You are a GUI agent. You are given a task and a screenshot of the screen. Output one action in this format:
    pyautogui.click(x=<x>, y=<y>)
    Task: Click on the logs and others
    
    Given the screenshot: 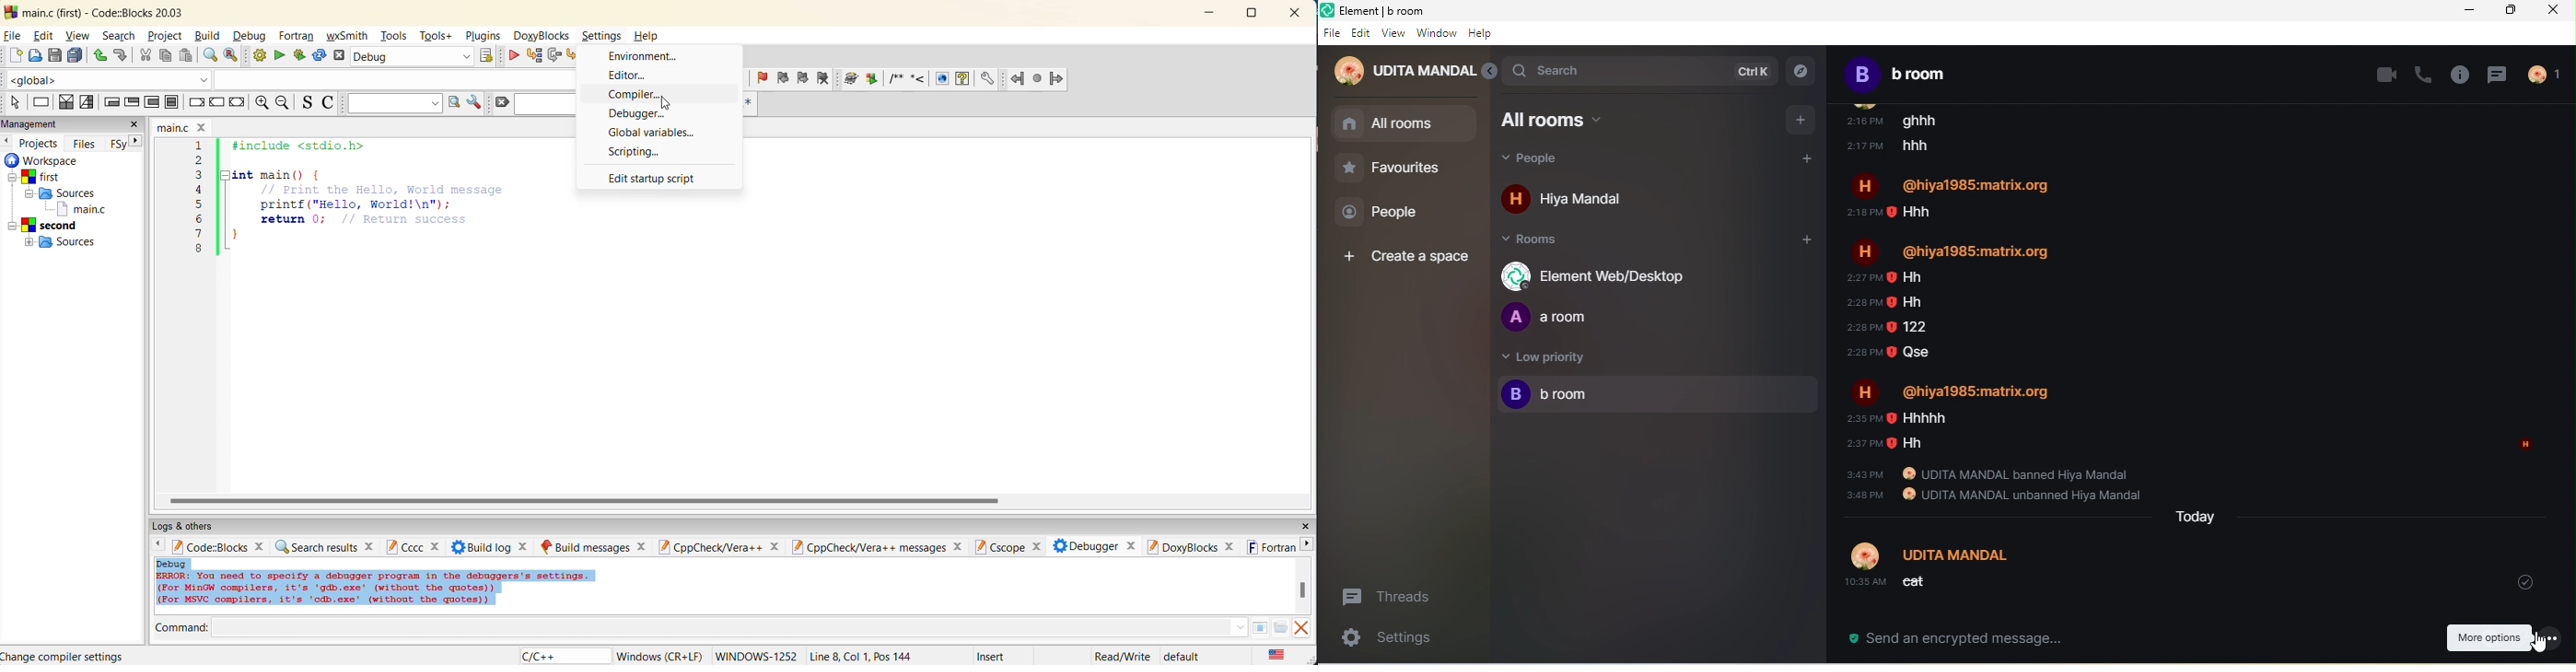 What is the action you would take?
    pyautogui.click(x=195, y=526)
    